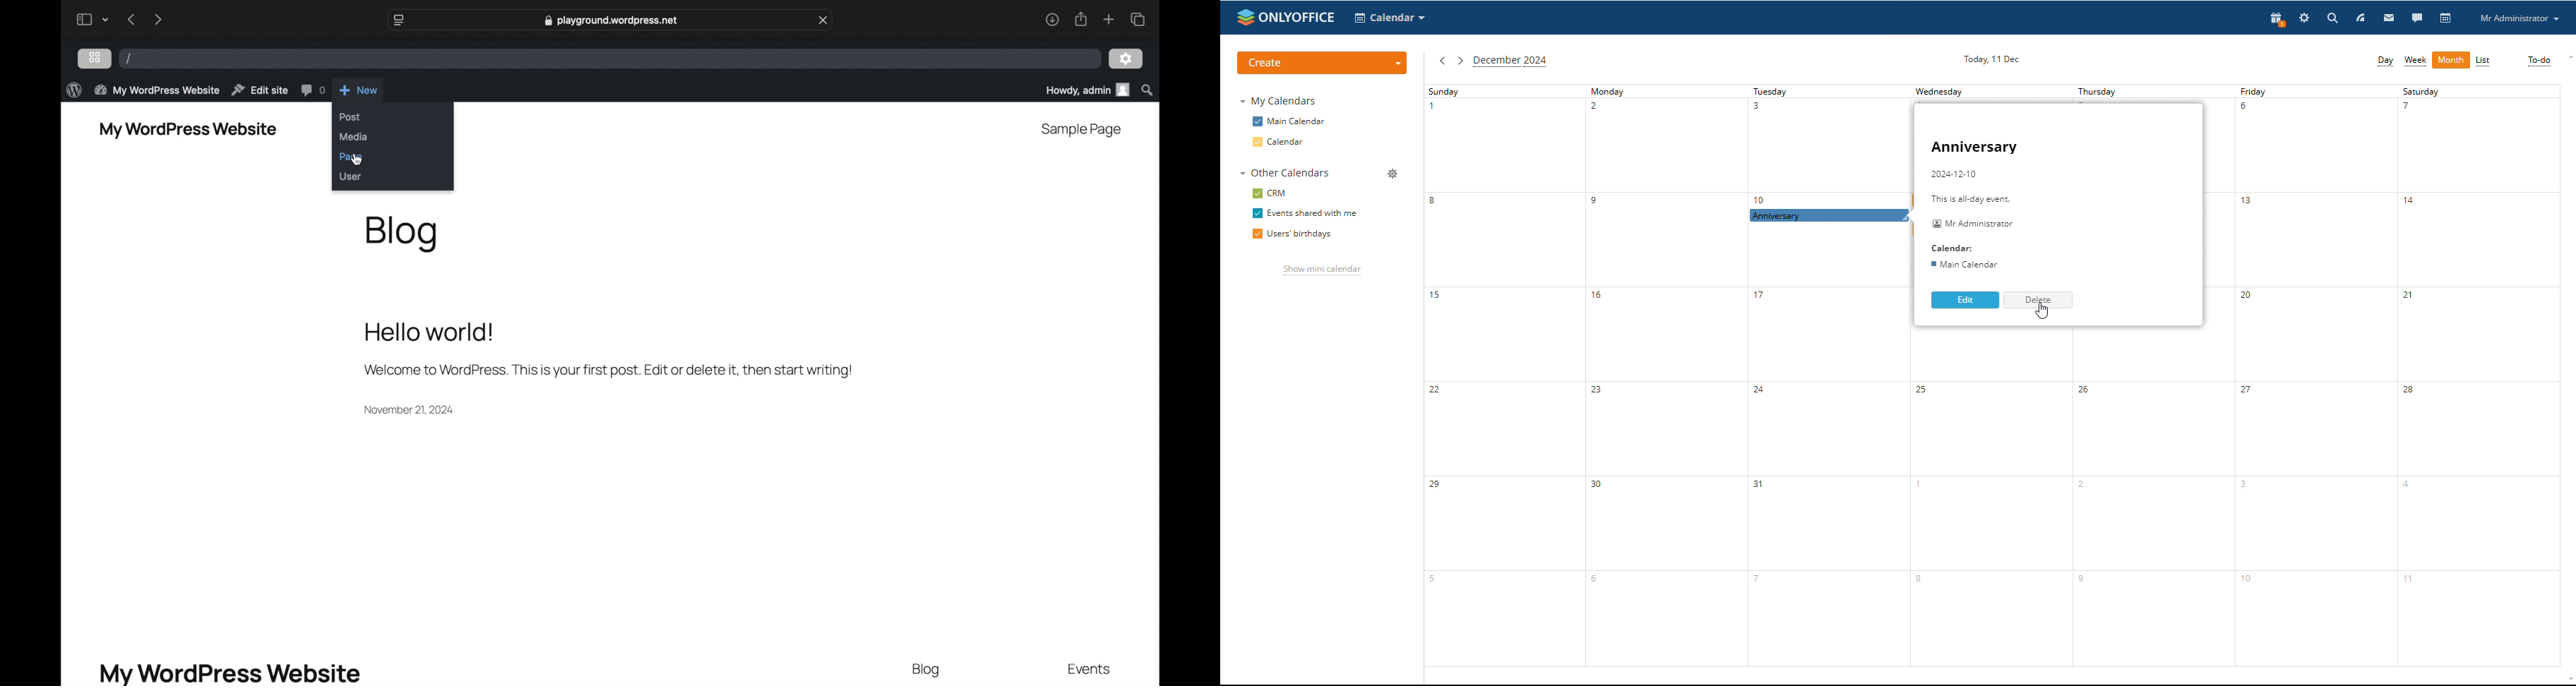 The image size is (2576, 700). I want to click on delete, so click(2037, 300).